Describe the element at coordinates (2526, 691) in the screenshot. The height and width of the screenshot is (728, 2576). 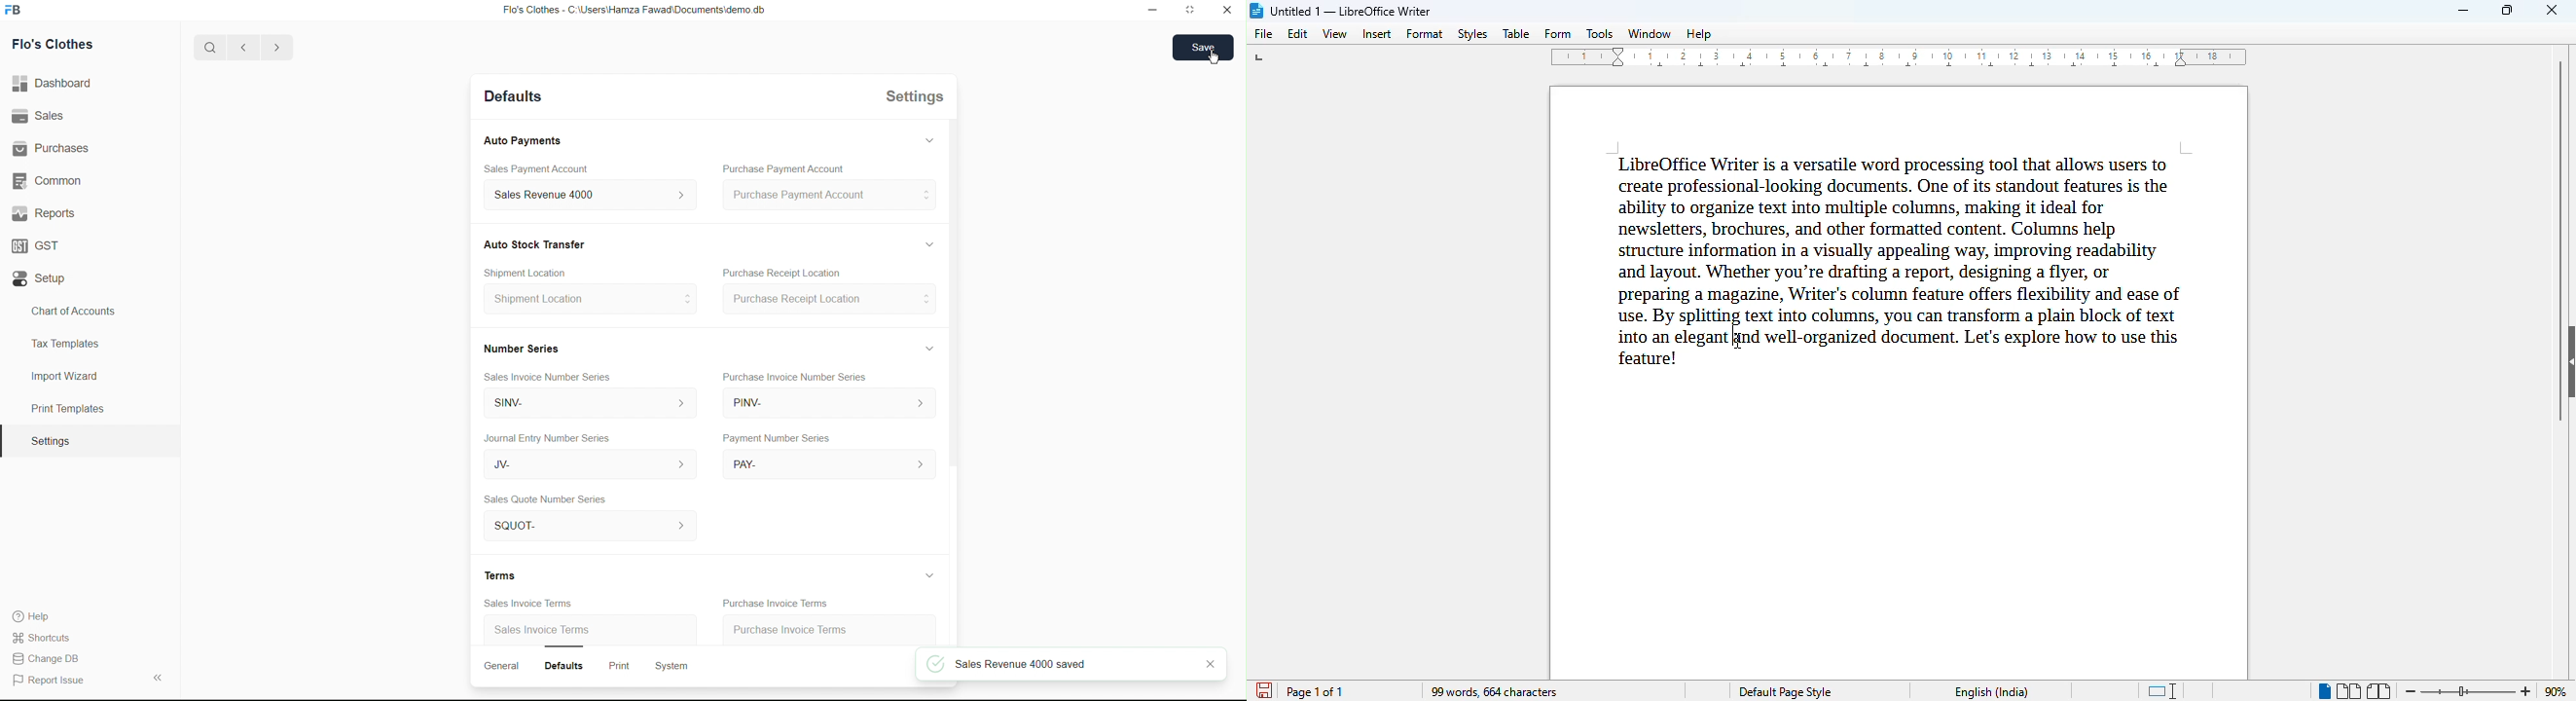
I see `zoom in` at that location.